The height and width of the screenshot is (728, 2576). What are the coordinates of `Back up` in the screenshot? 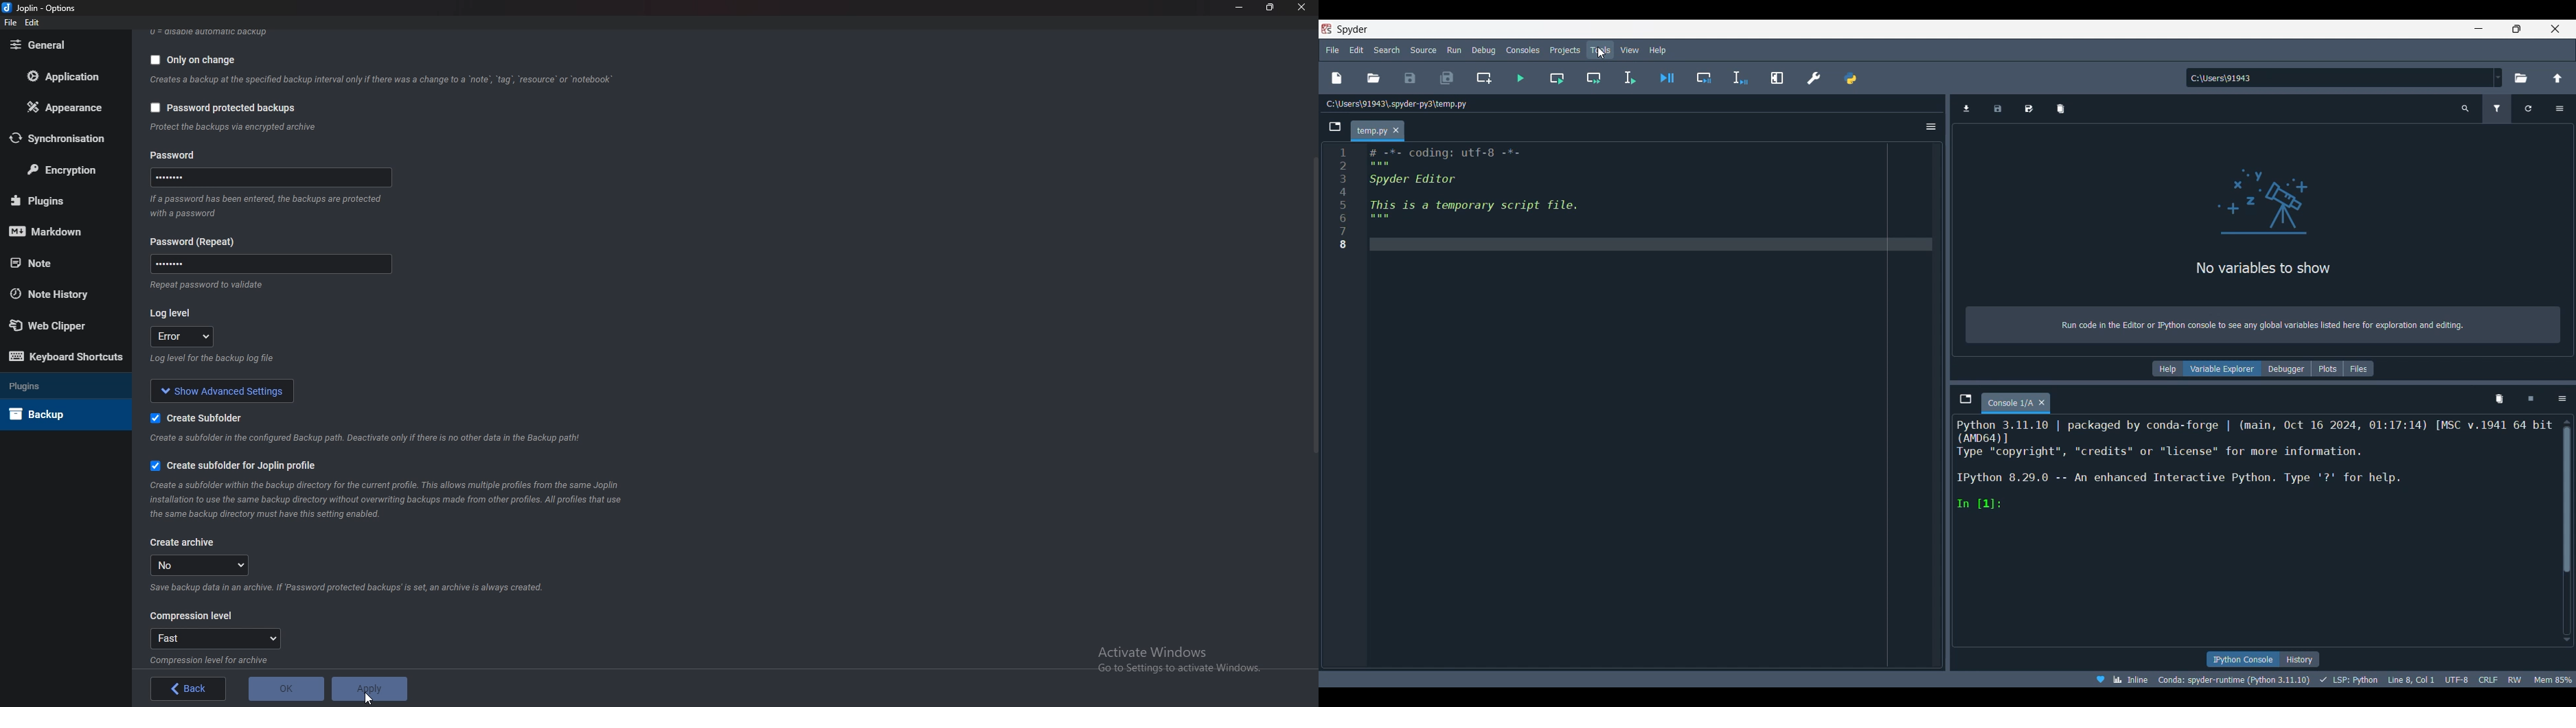 It's located at (51, 414).